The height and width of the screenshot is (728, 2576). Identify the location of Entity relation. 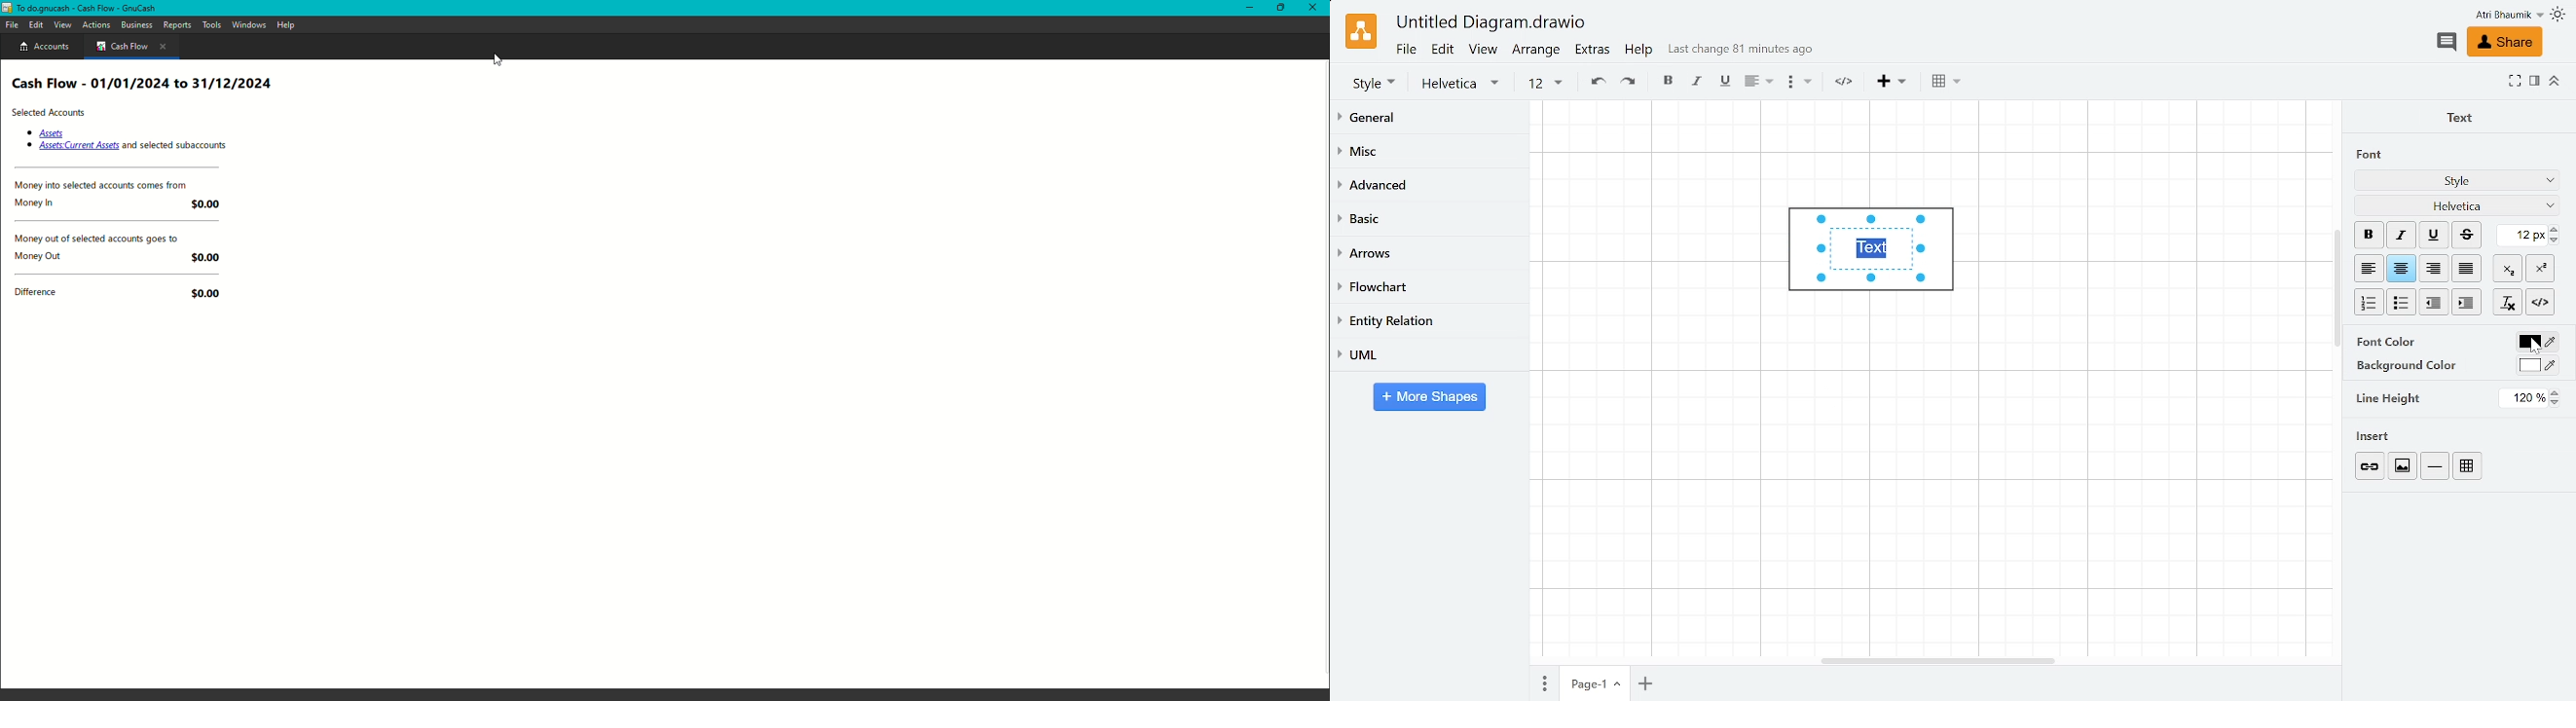
(1427, 321).